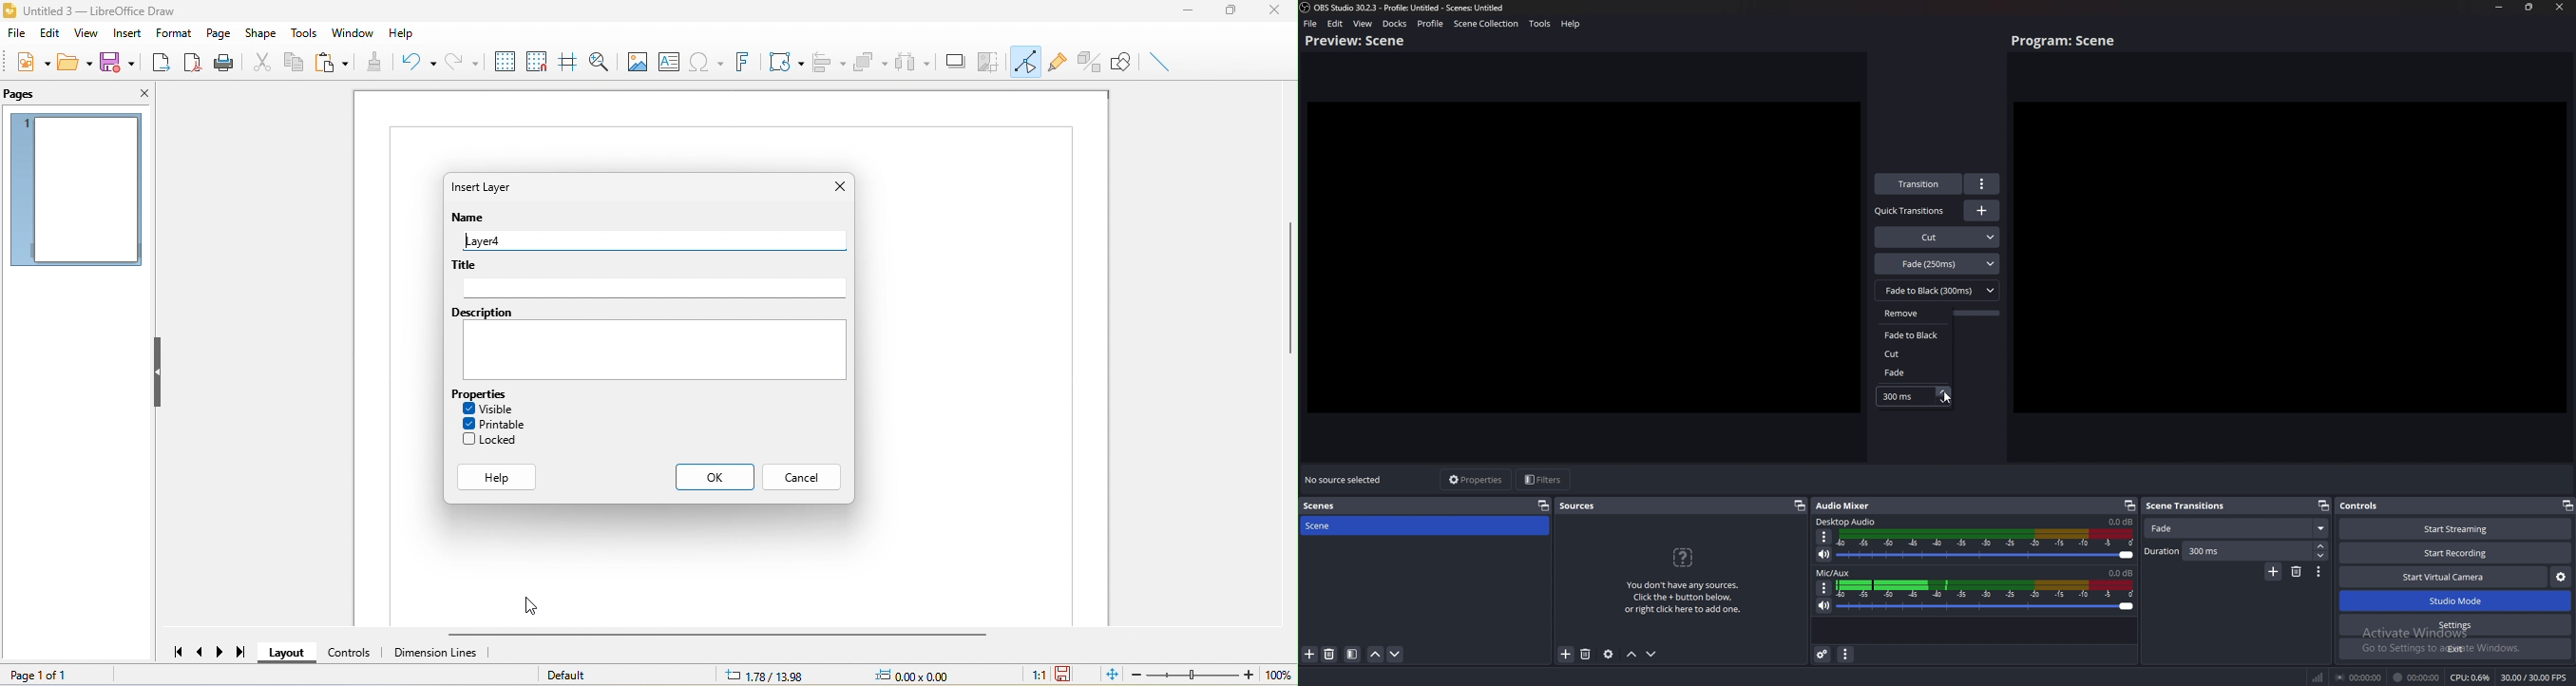 The width and height of the screenshot is (2576, 700). What do you see at coordinates (16, 34) in the screenshot?
I see `file` at bounding box center [16, 34].